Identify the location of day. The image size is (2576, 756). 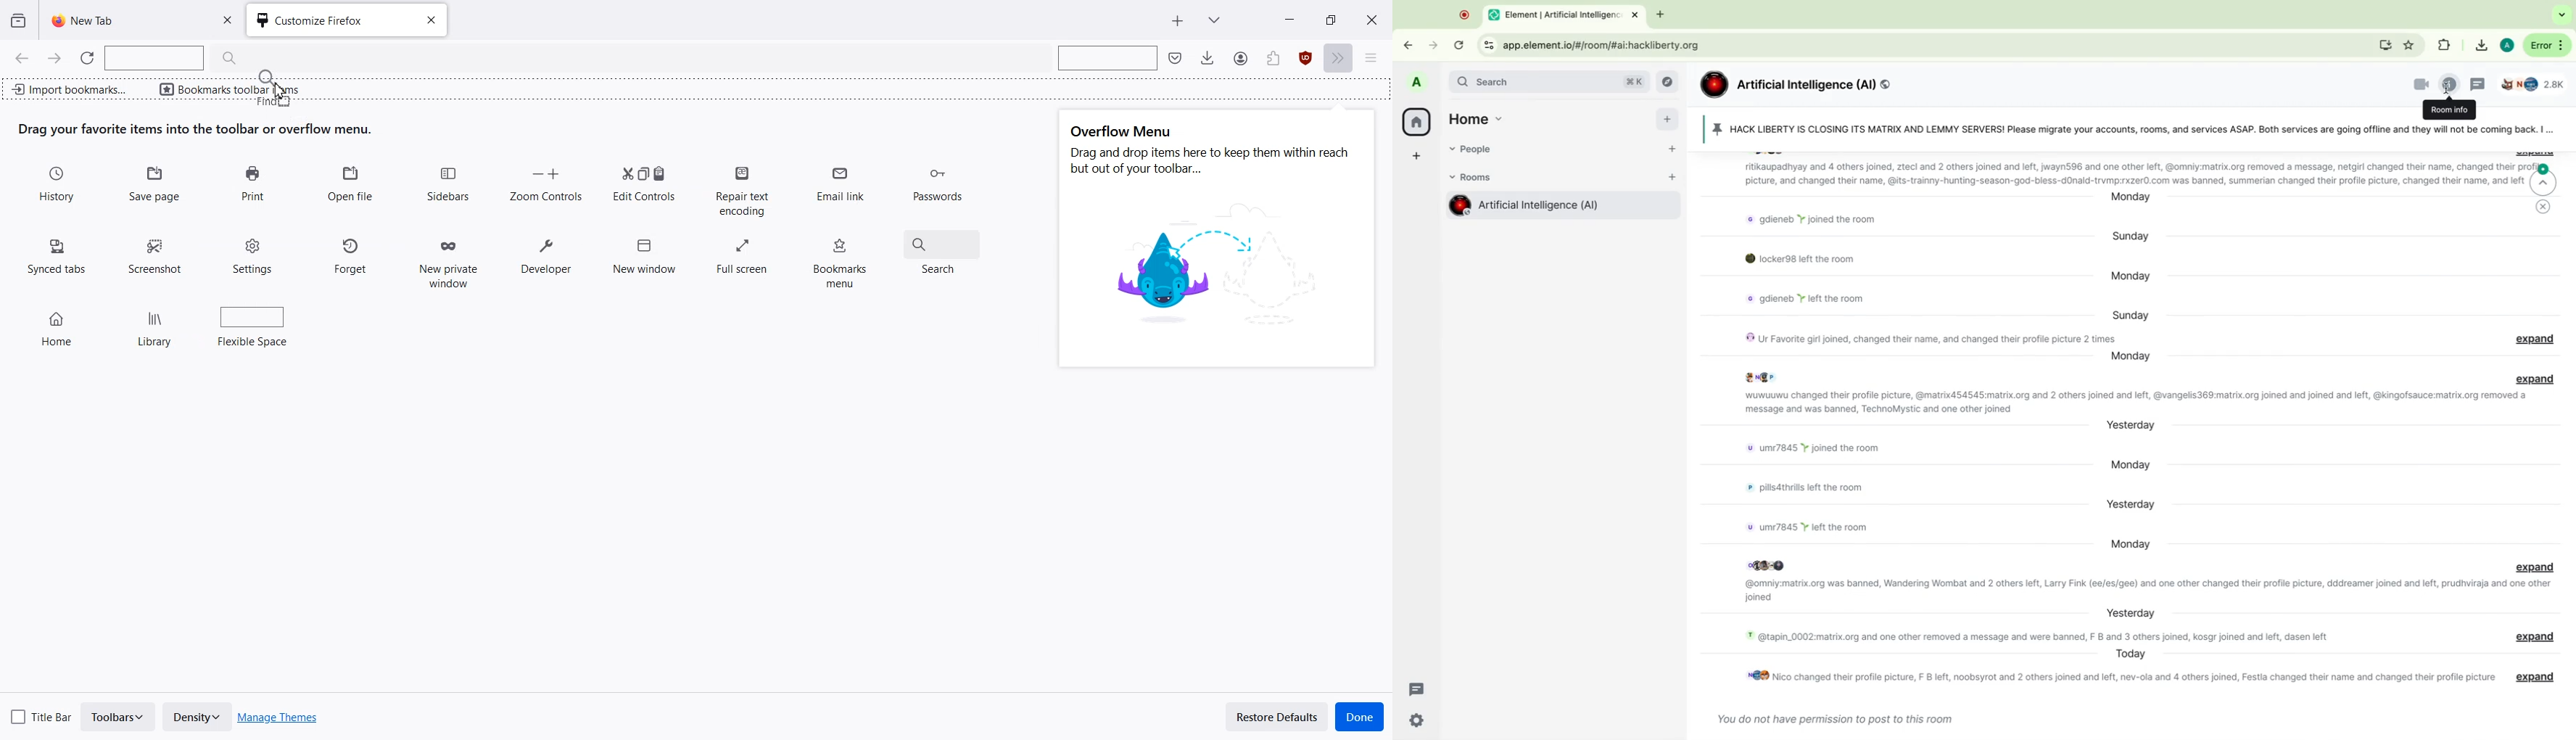
(2128, 544).